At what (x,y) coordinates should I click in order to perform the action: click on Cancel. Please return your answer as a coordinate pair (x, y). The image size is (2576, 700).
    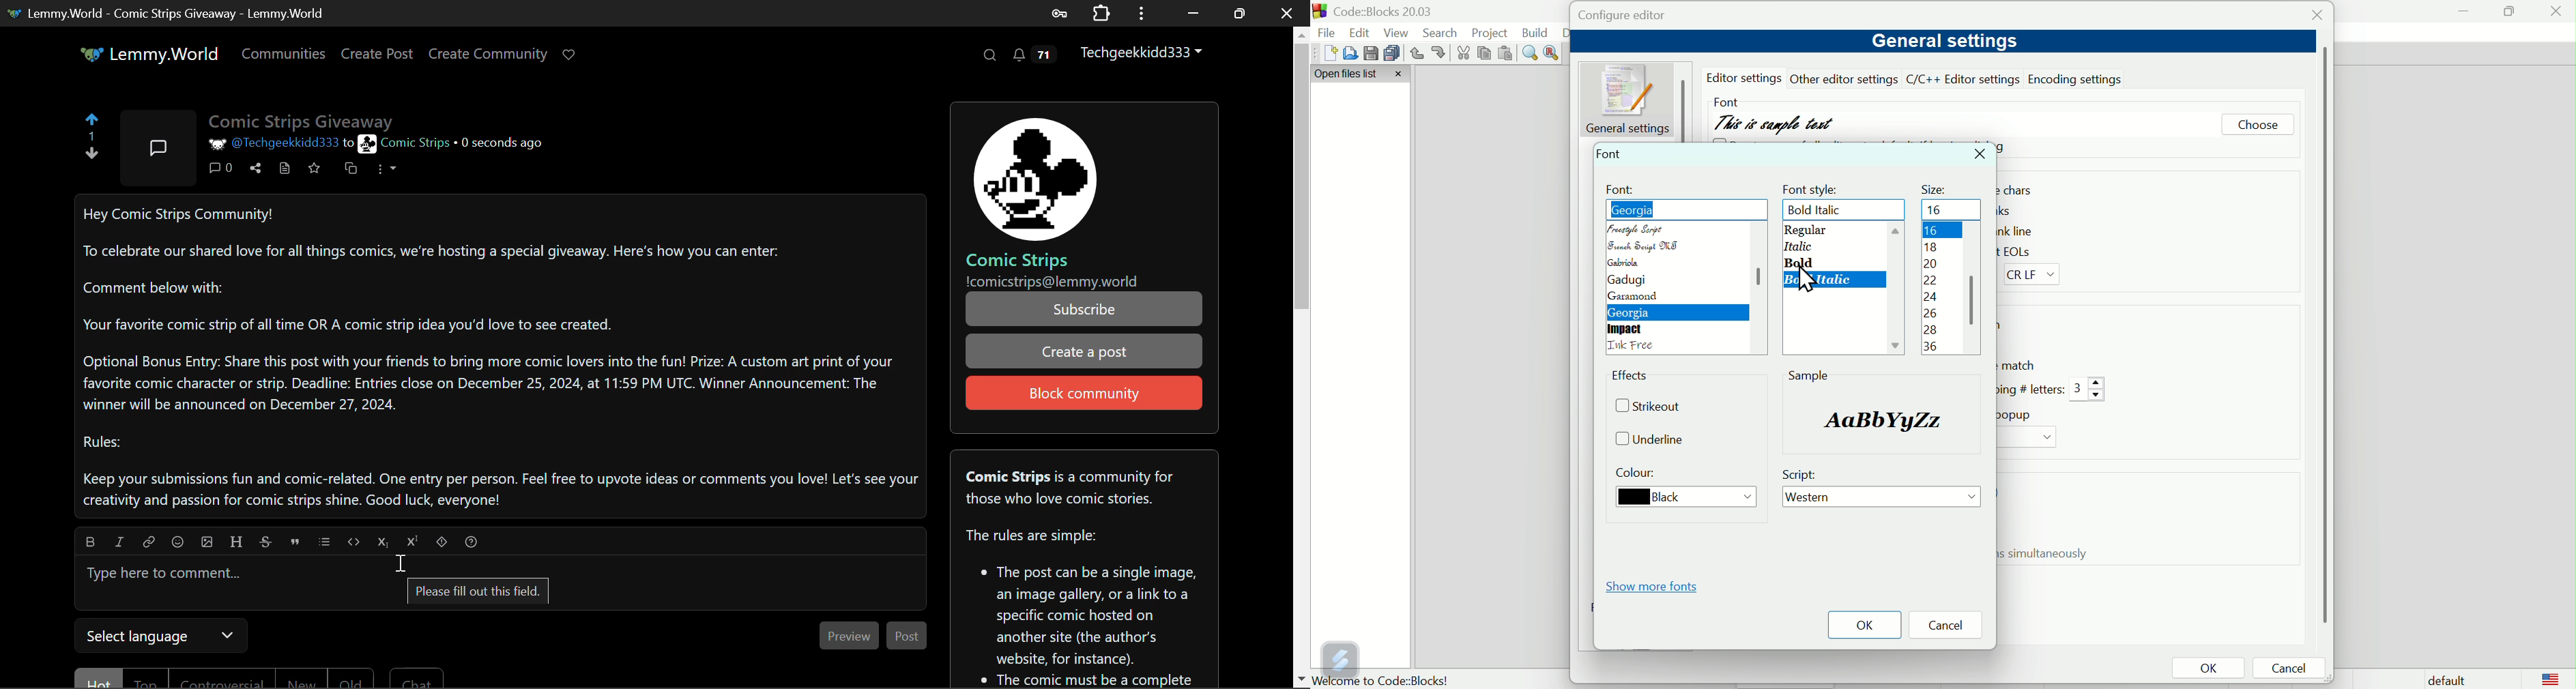
    Looking at the image, I should click on (1950, 626).